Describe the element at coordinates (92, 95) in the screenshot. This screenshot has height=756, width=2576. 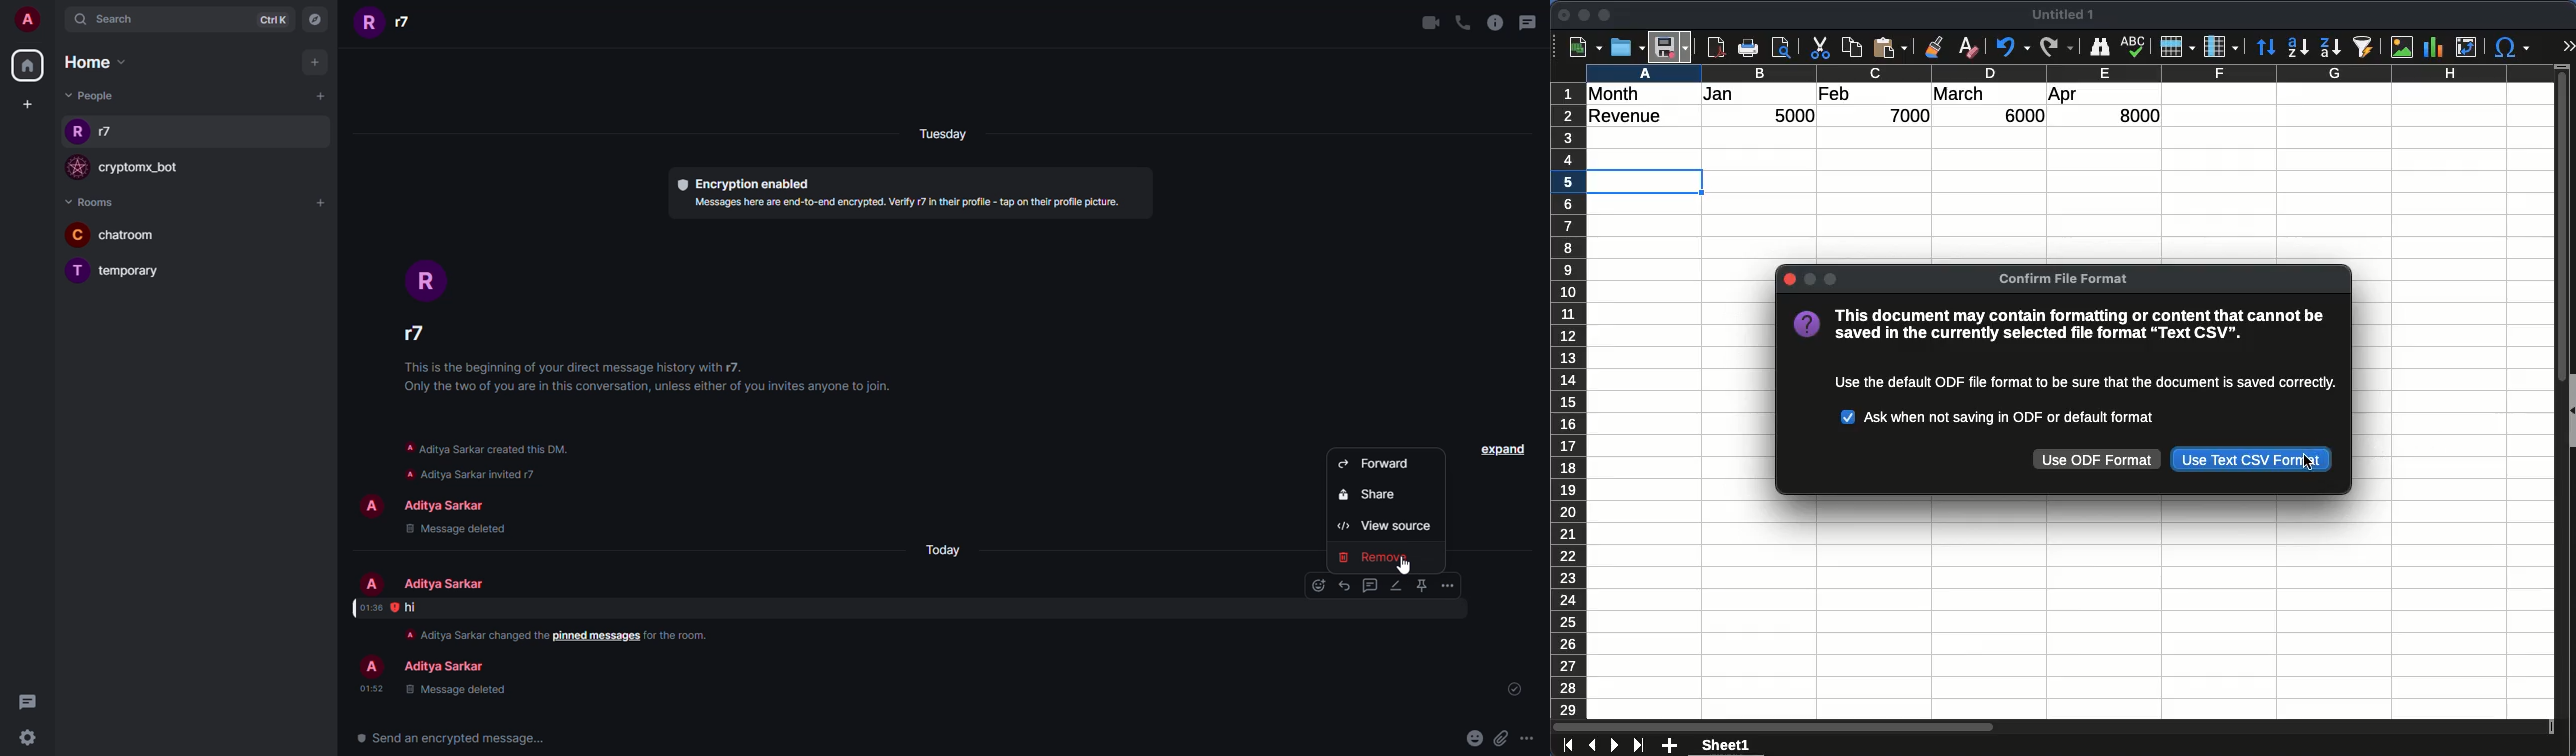
I see `people` at that location.